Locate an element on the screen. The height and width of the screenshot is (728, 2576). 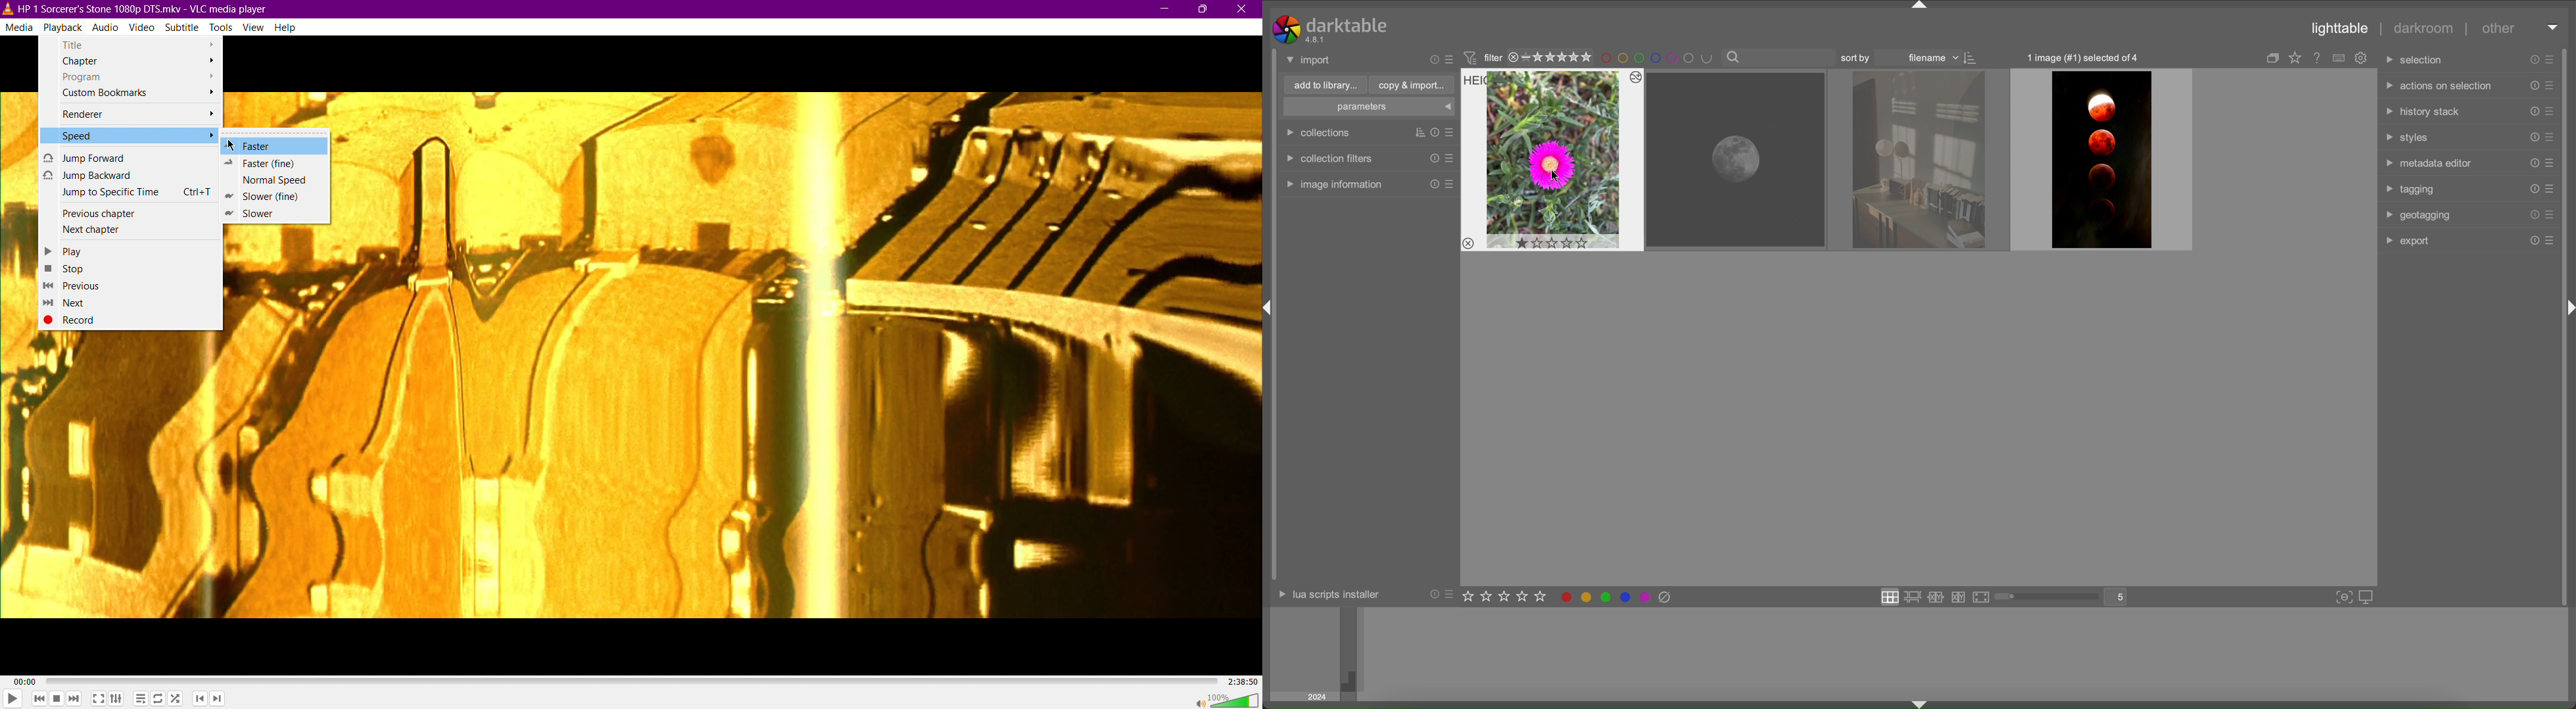
presets is located at coordinates (2552, 112).